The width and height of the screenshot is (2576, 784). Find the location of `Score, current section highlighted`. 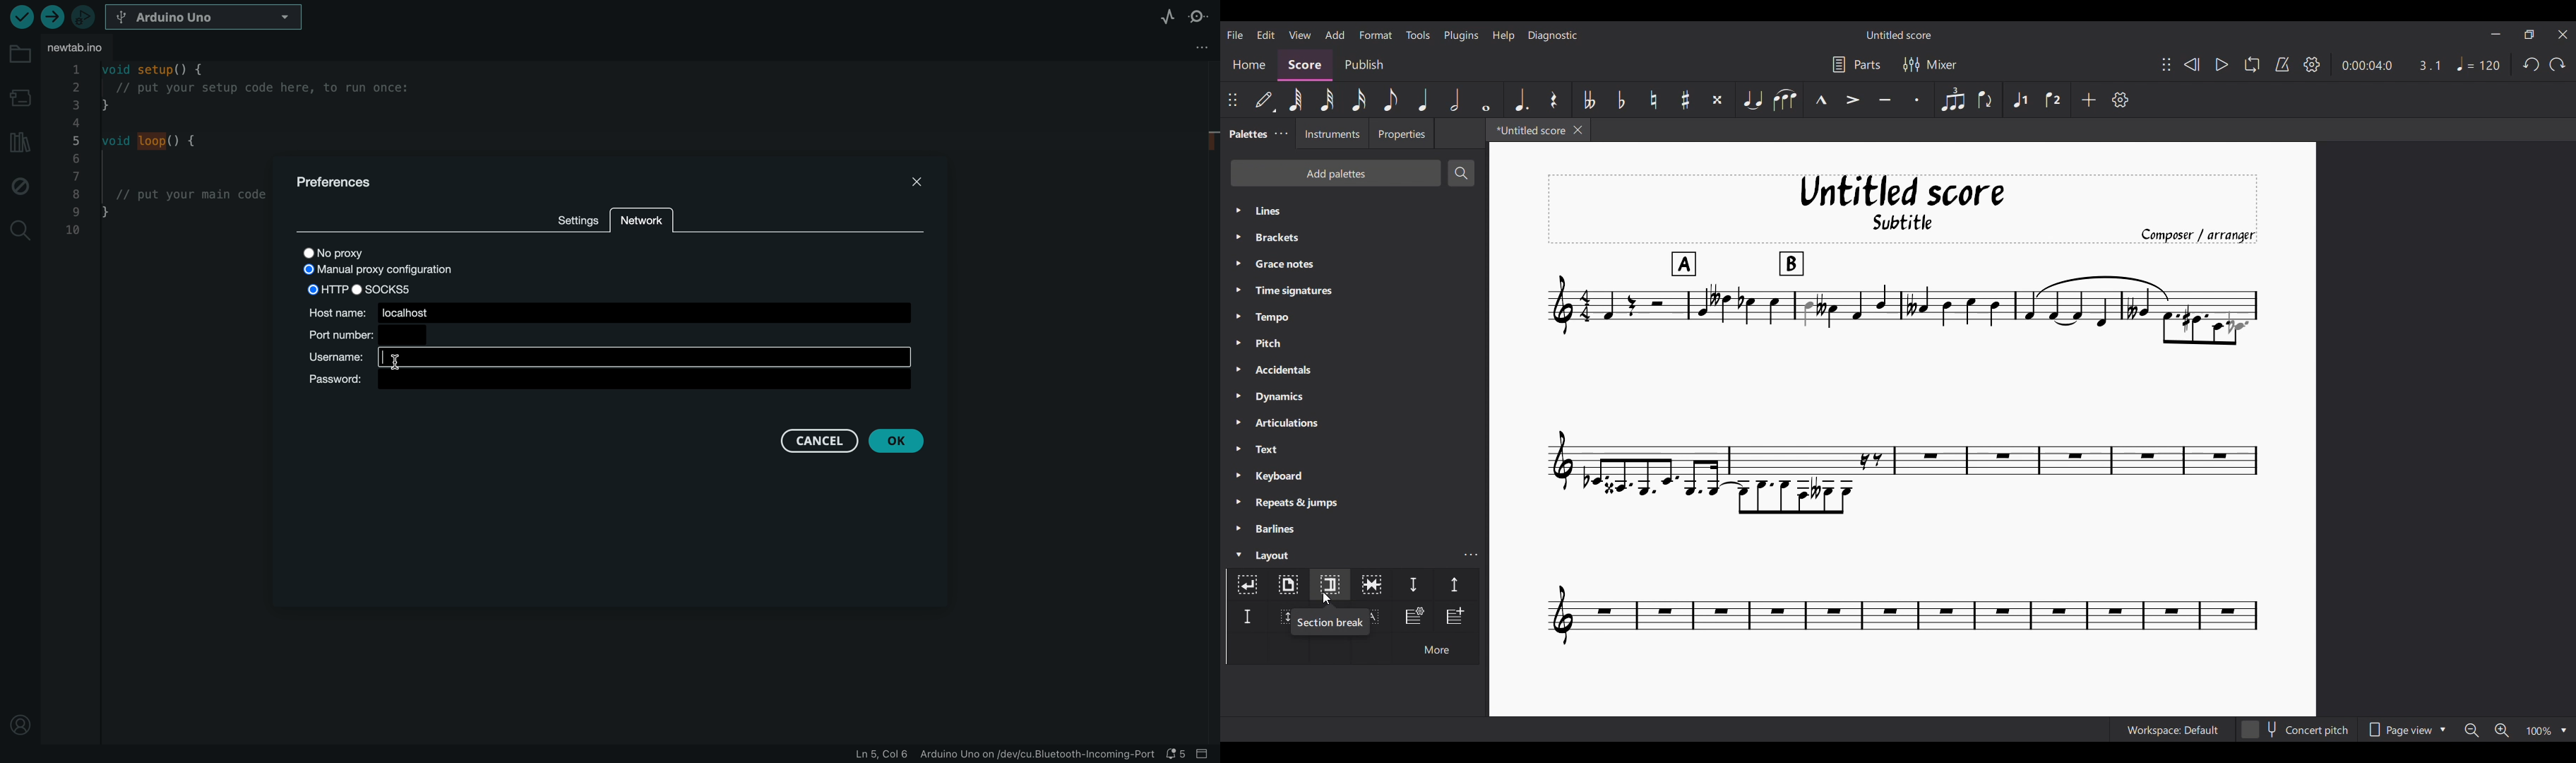

Score, current section highlighted is located at coordinates (1305, 65).